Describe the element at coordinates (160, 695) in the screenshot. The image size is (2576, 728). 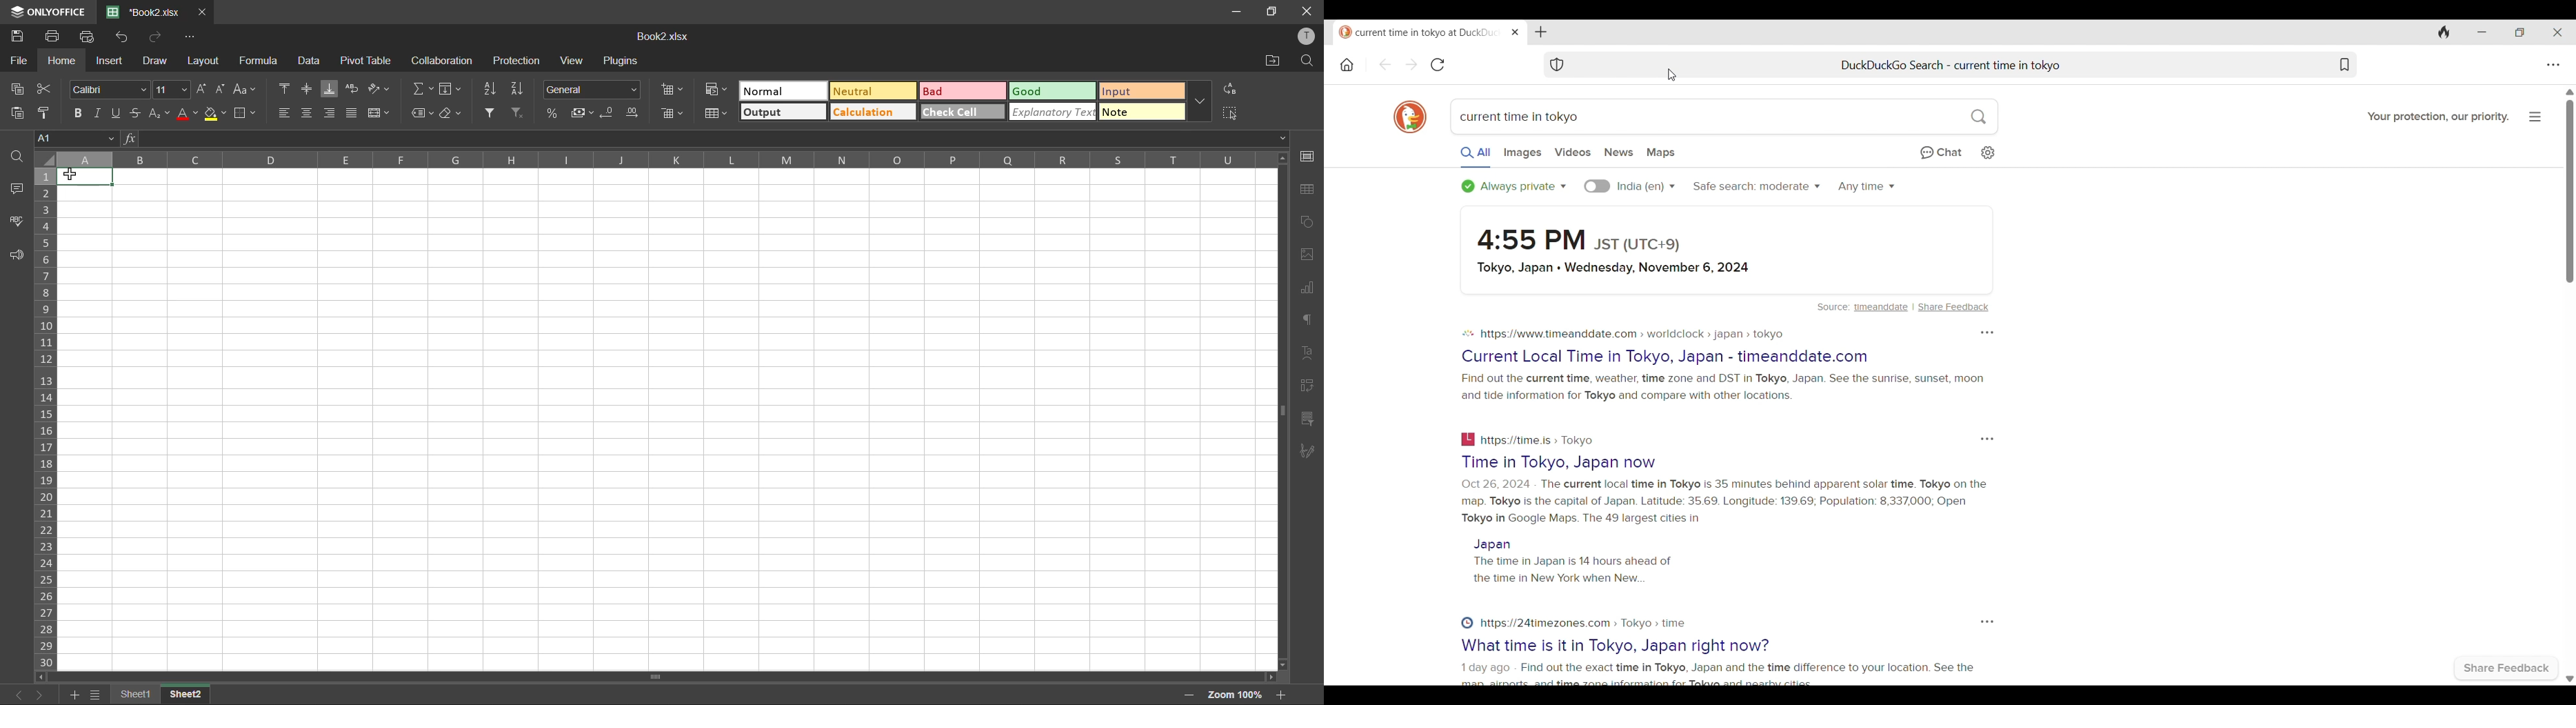
I see `sheet names` at that location.